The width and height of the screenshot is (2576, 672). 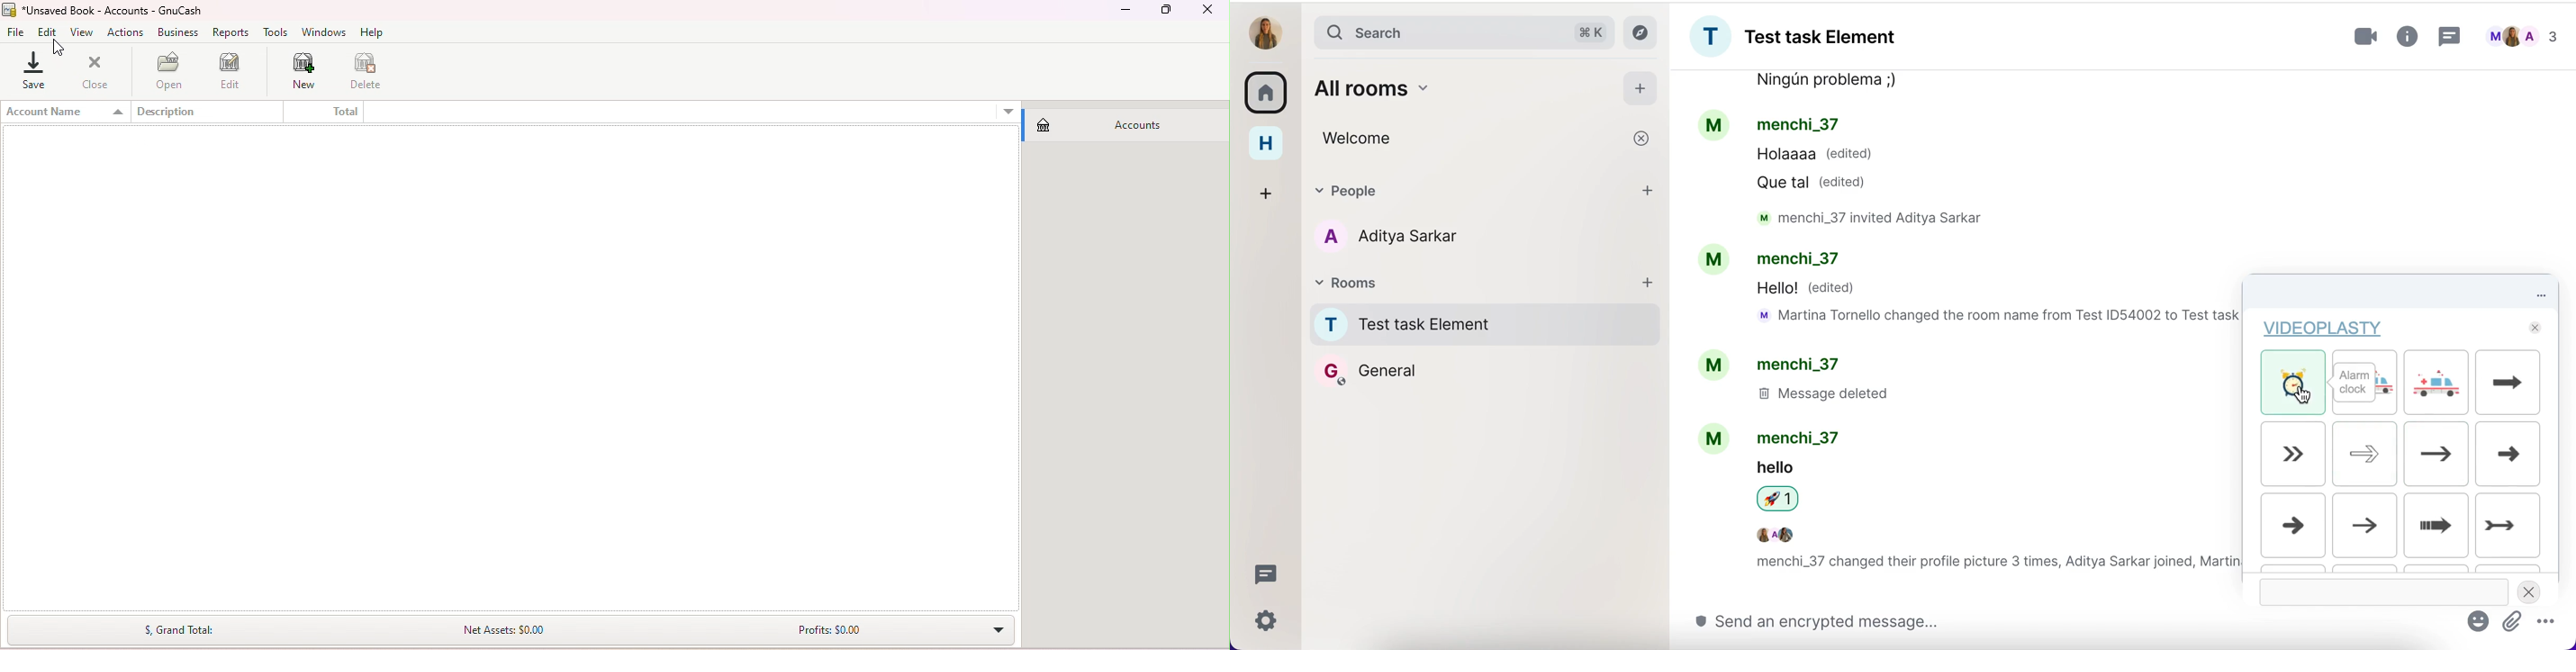 What do you see at coordinates (175, 32) in the screenshot?
I see `Business` at bounding box center [175, 32].